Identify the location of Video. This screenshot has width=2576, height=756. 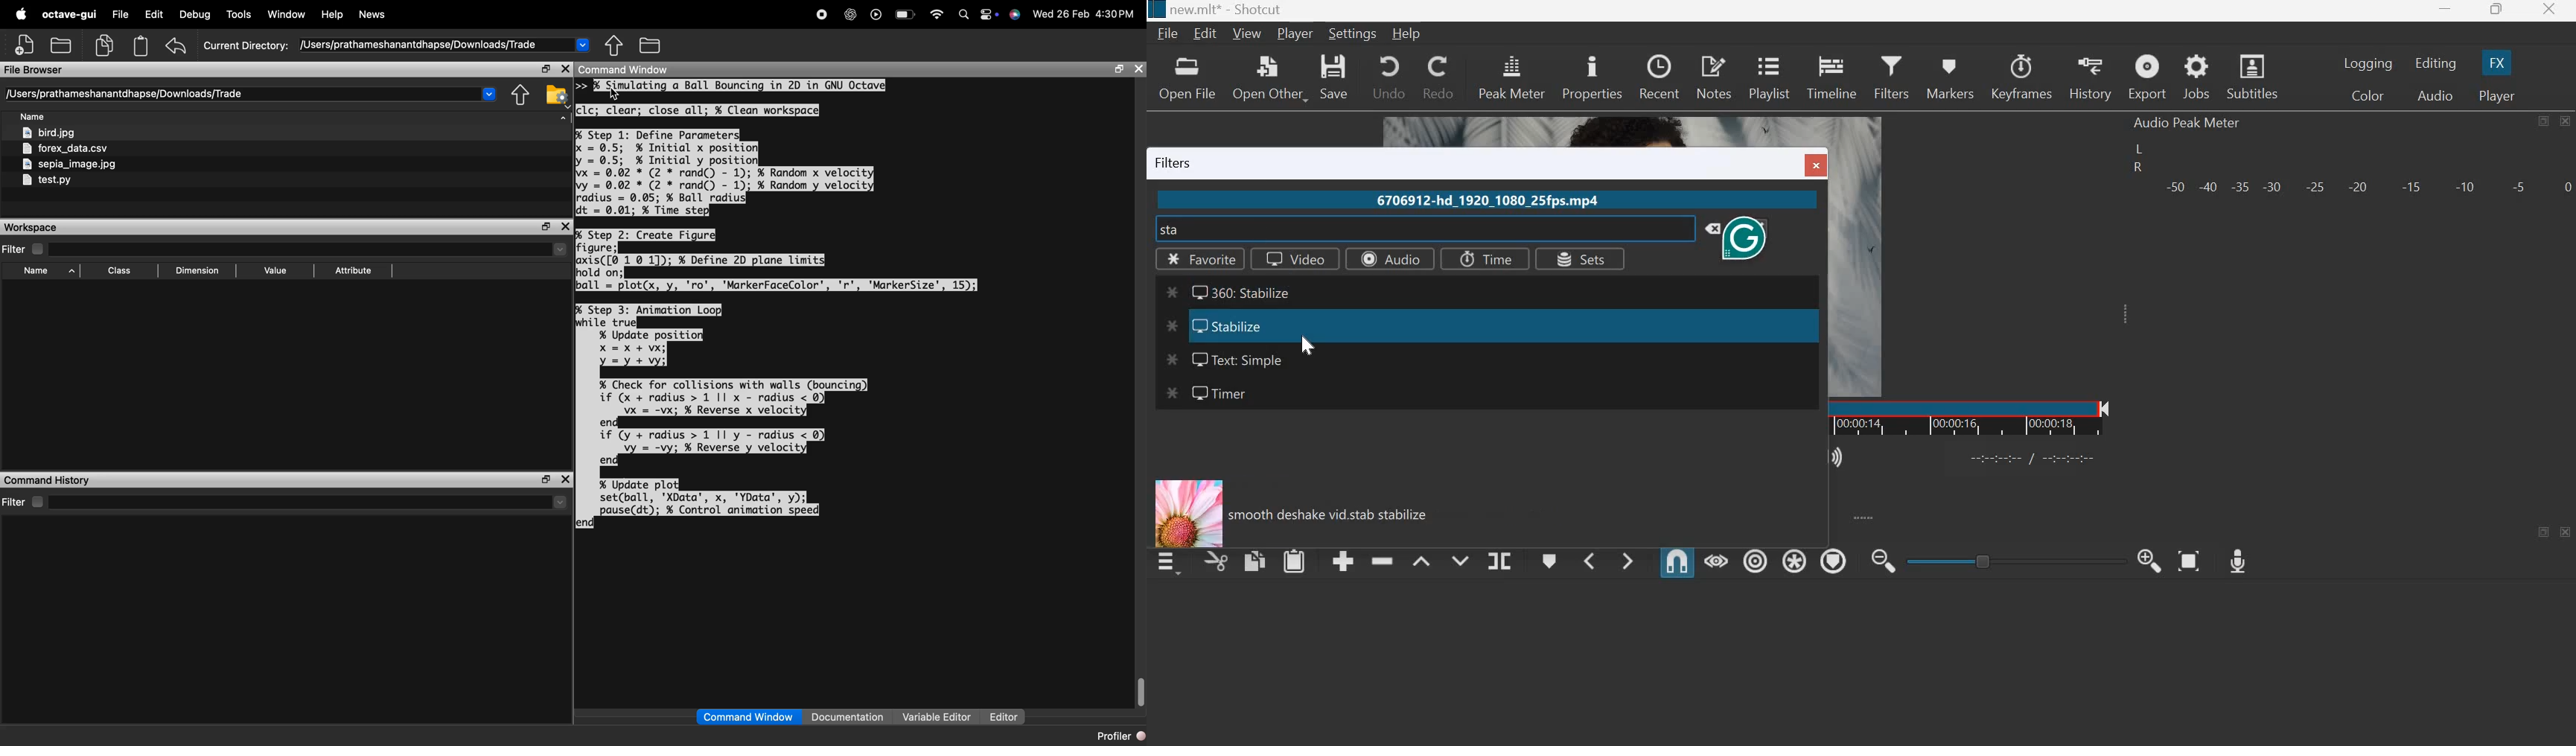
(1295, 258).